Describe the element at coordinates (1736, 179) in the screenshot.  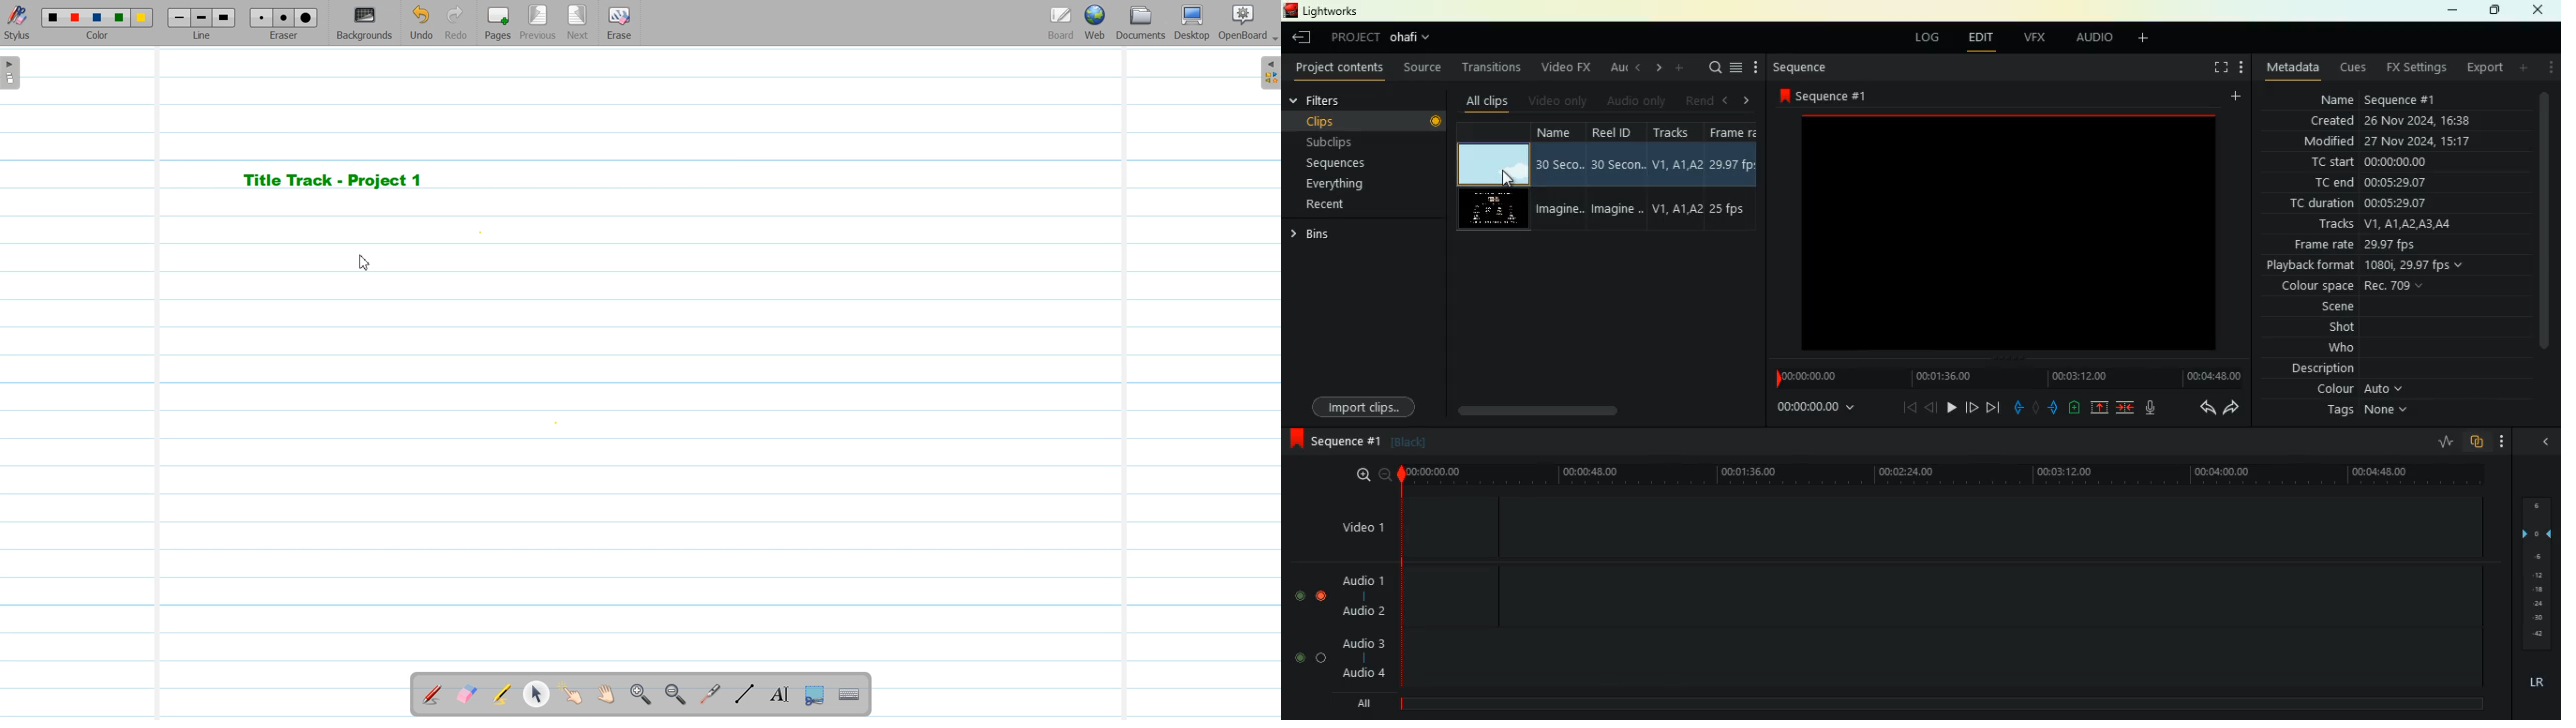
I see `fps` at that location.